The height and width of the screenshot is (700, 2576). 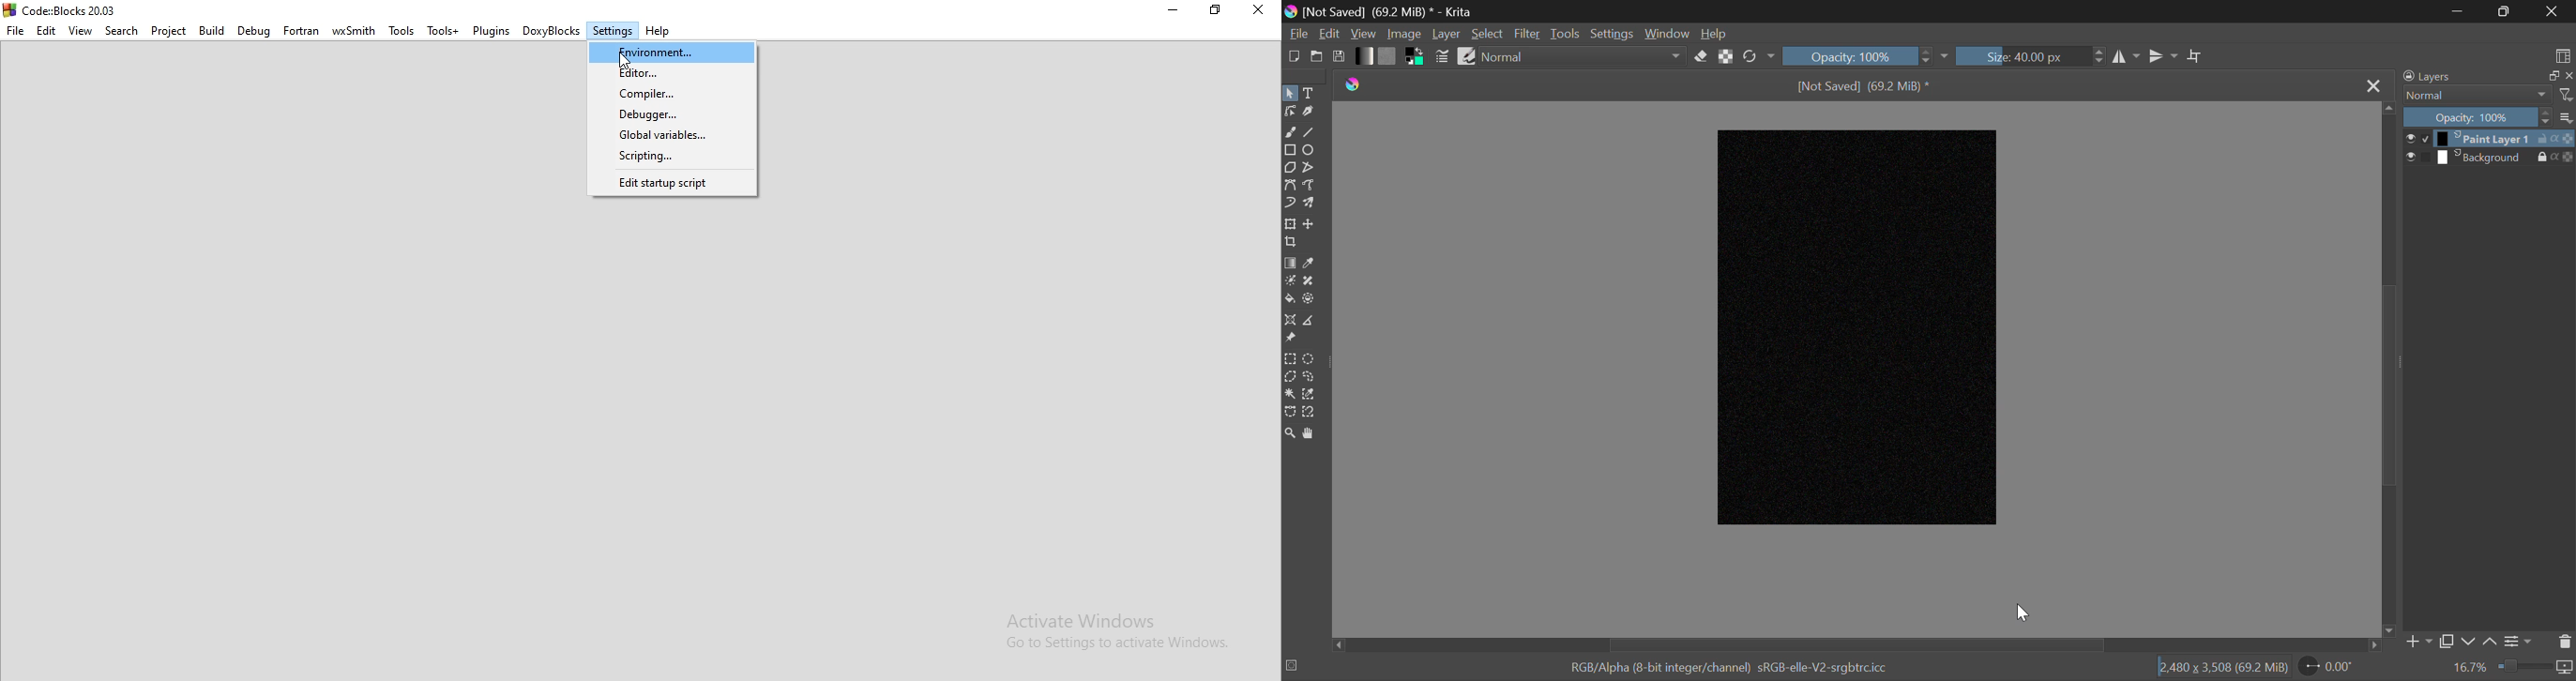 I want to click on Layers Docker Tab, so click(x=2462, y=77).